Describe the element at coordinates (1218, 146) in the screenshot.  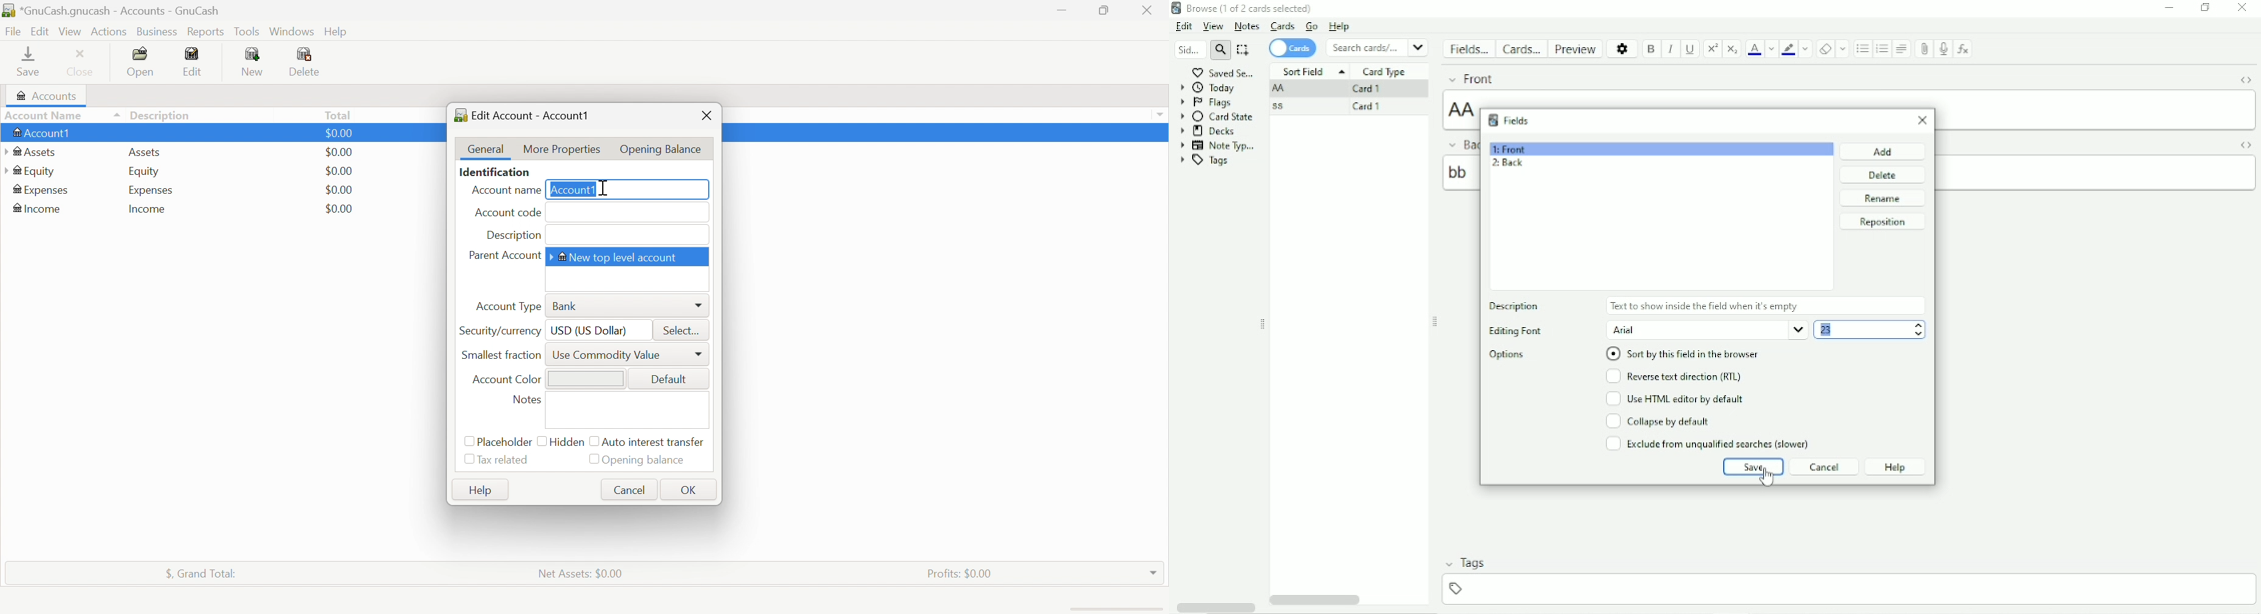
I see `Note Type` at that location.